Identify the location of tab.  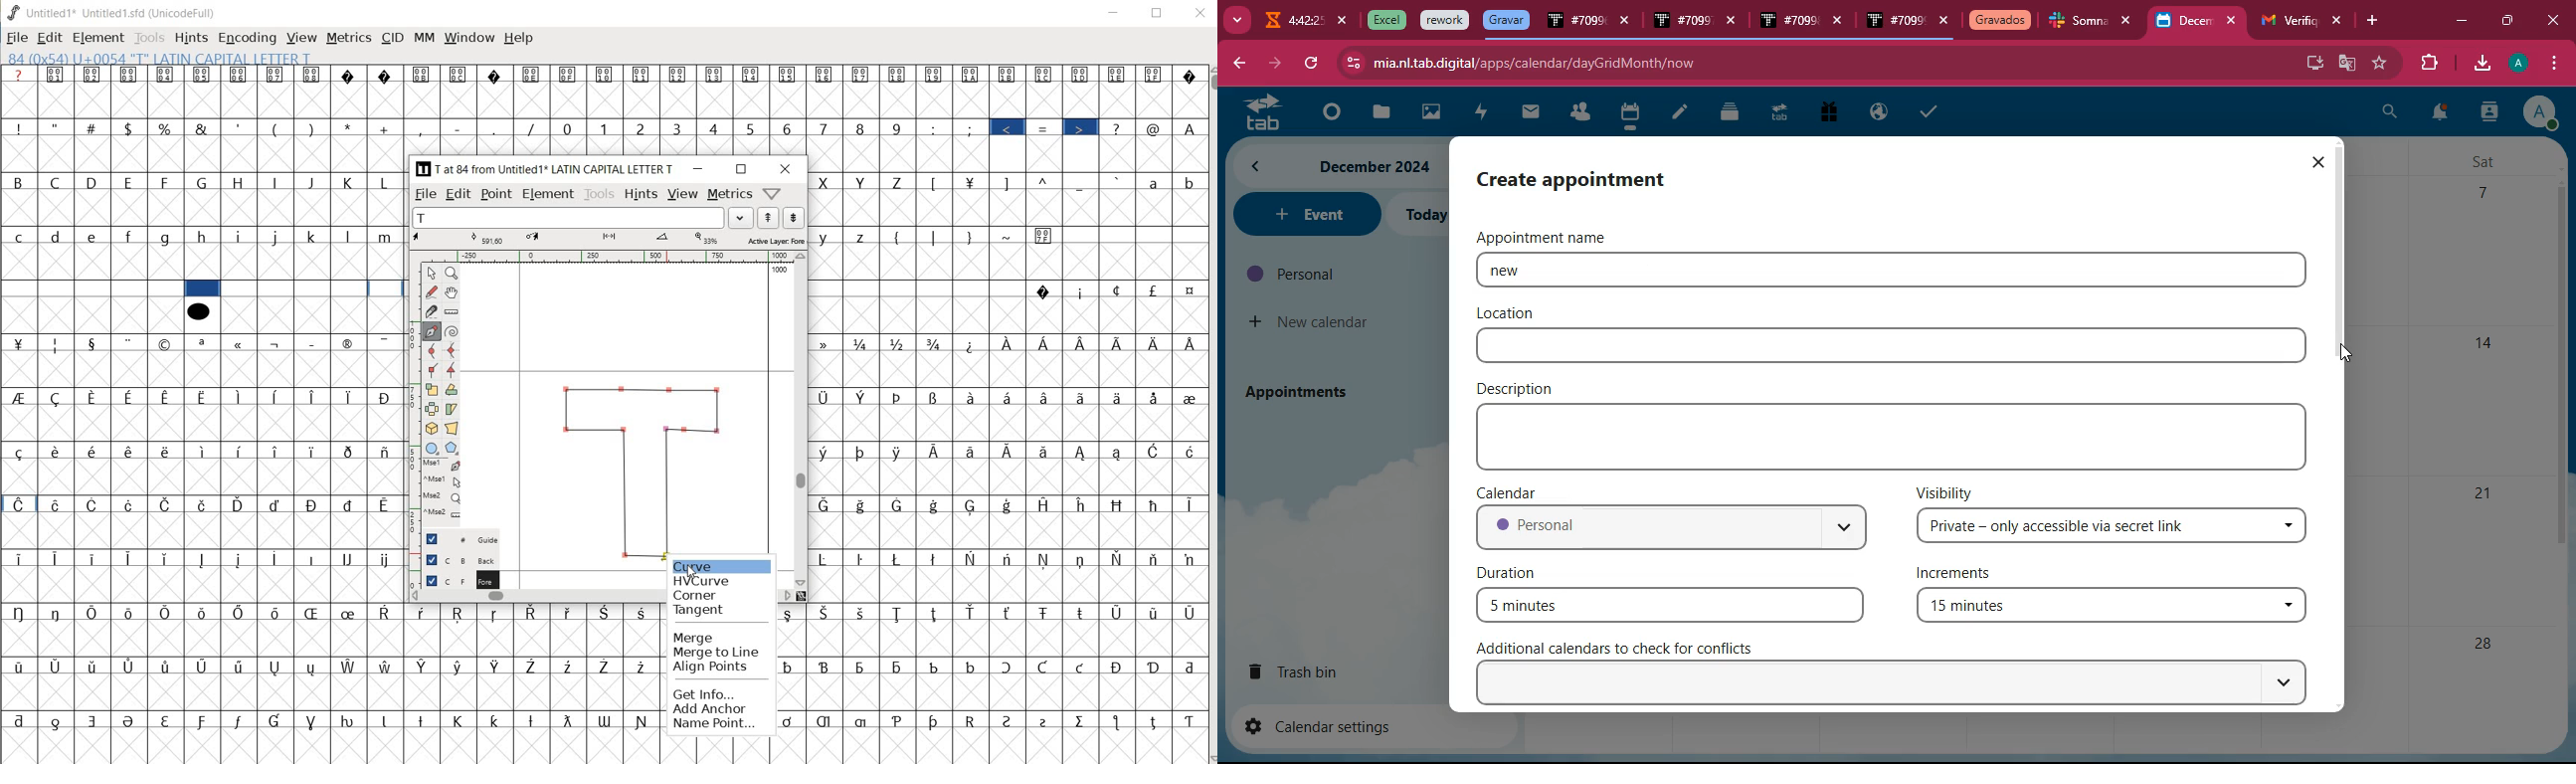
(1895, 23).